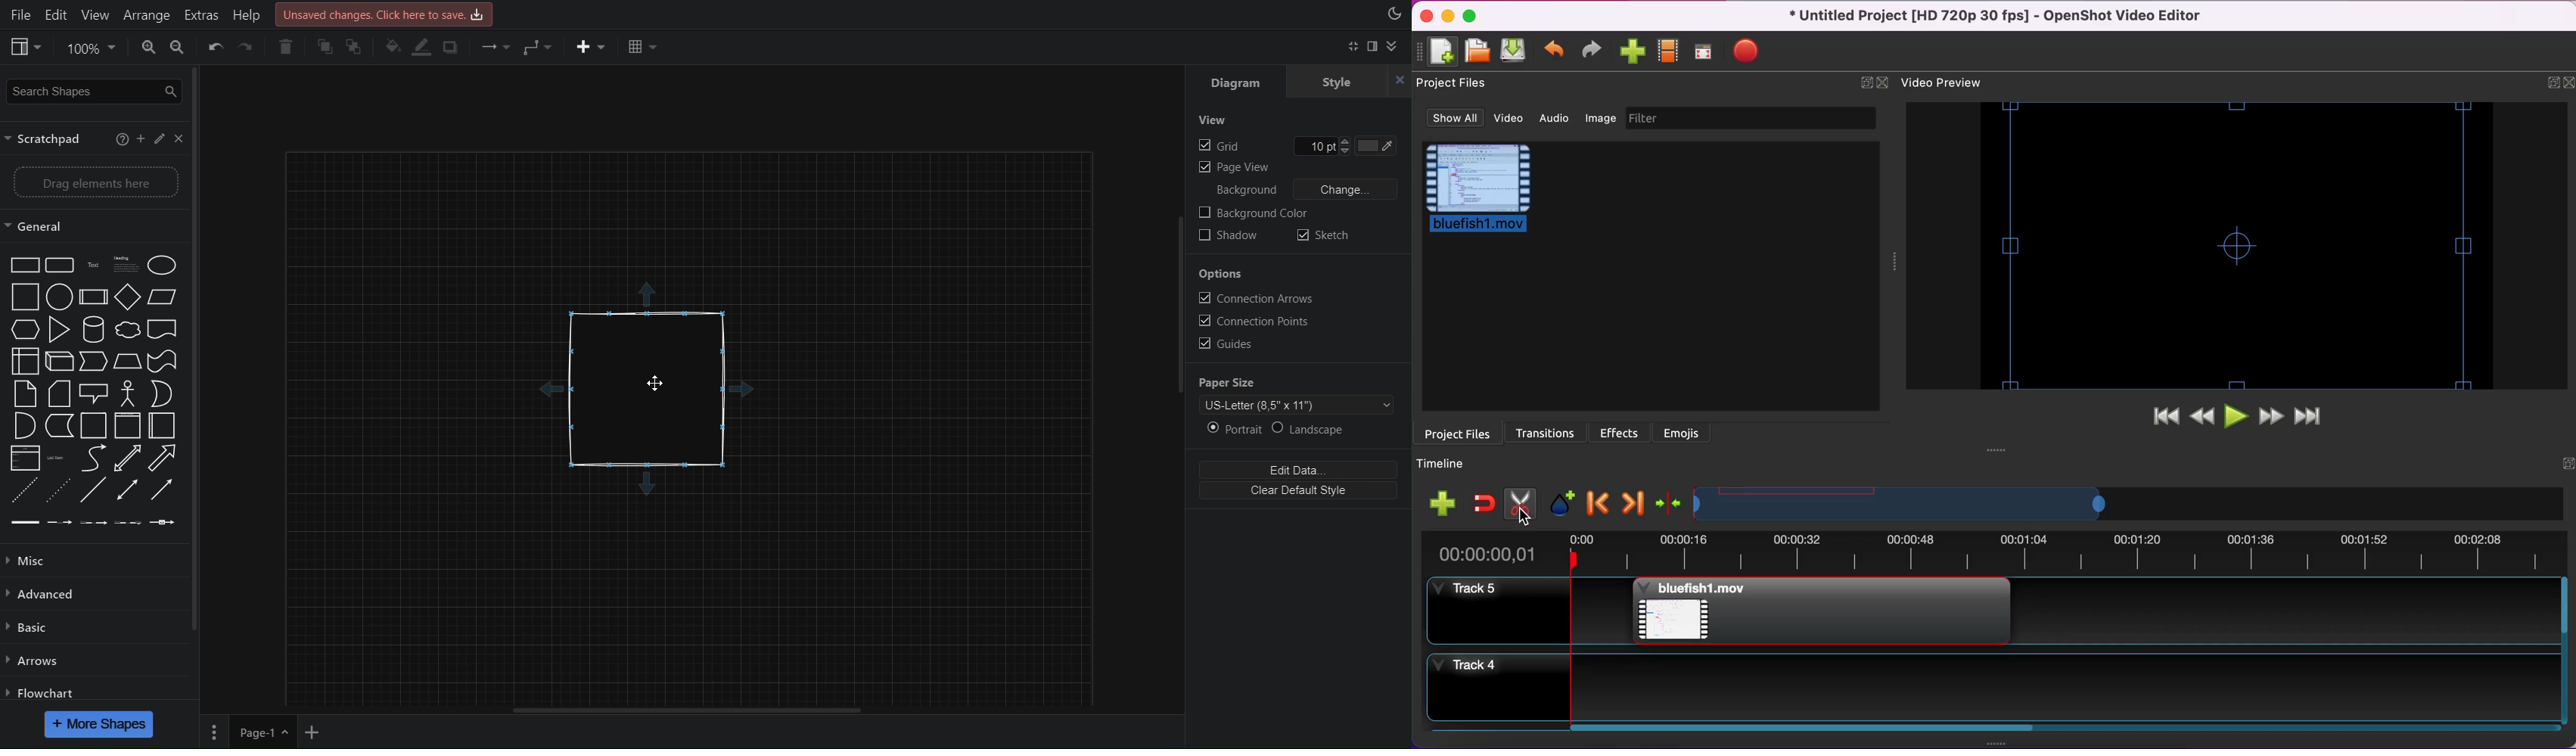 Image resolution: width=2576 pixels, height=756 pixels. Describe the element at coordinates (262, 732) in the screenshot. I see `Page 1` at that location.